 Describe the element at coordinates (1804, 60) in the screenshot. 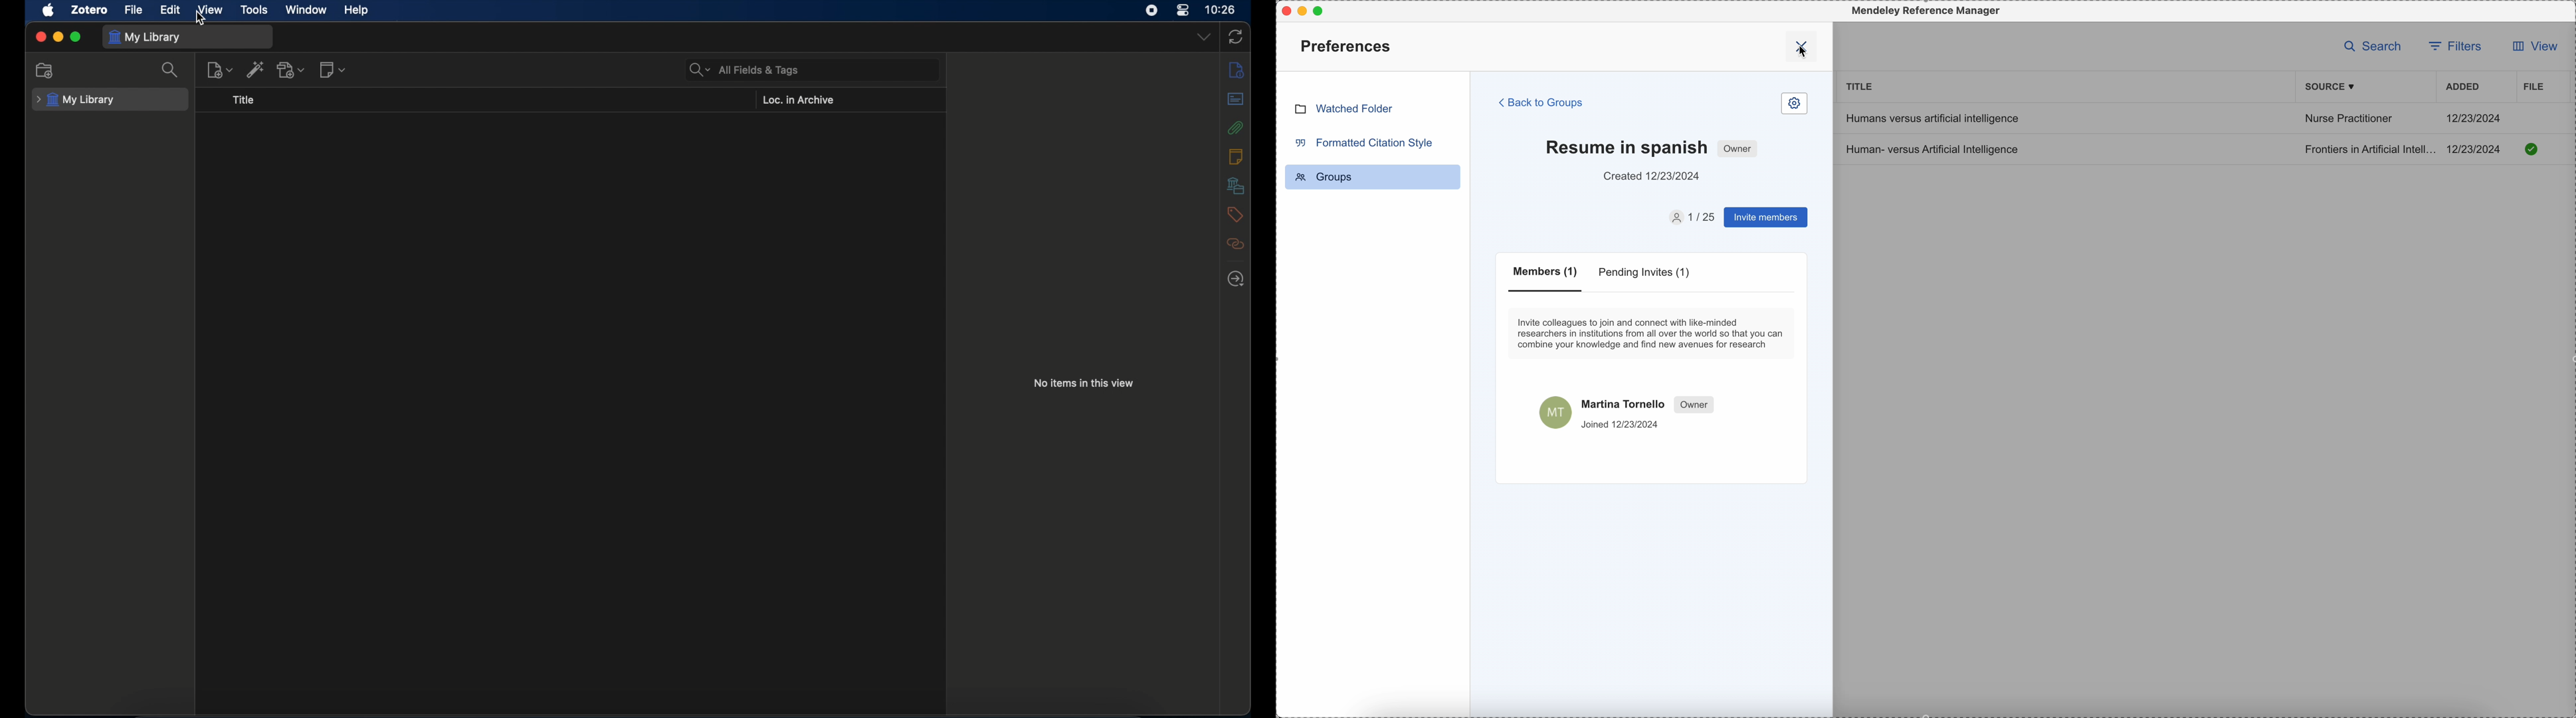

I see `Cursor` at that location.